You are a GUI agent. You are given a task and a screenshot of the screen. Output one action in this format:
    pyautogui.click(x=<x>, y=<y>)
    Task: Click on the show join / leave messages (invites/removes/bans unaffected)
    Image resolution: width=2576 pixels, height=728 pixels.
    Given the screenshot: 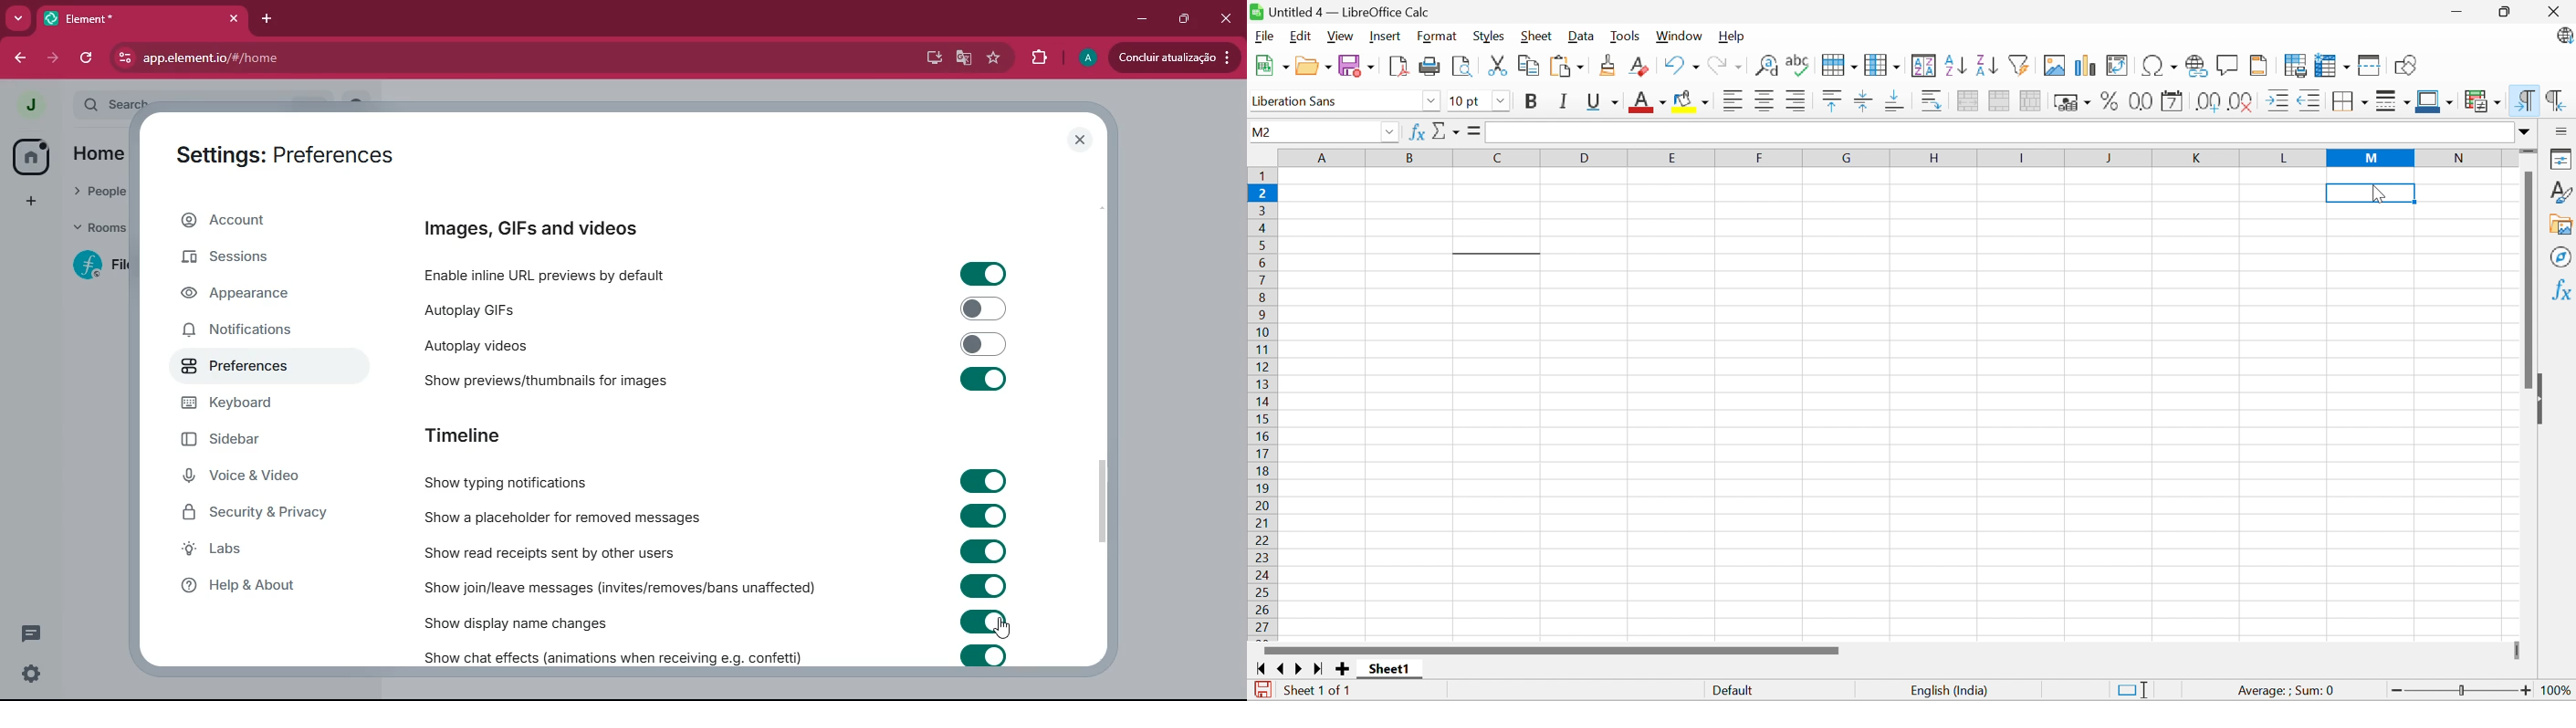 What is the action you would take?
    pyautogui.click(x=617, y=587)
    